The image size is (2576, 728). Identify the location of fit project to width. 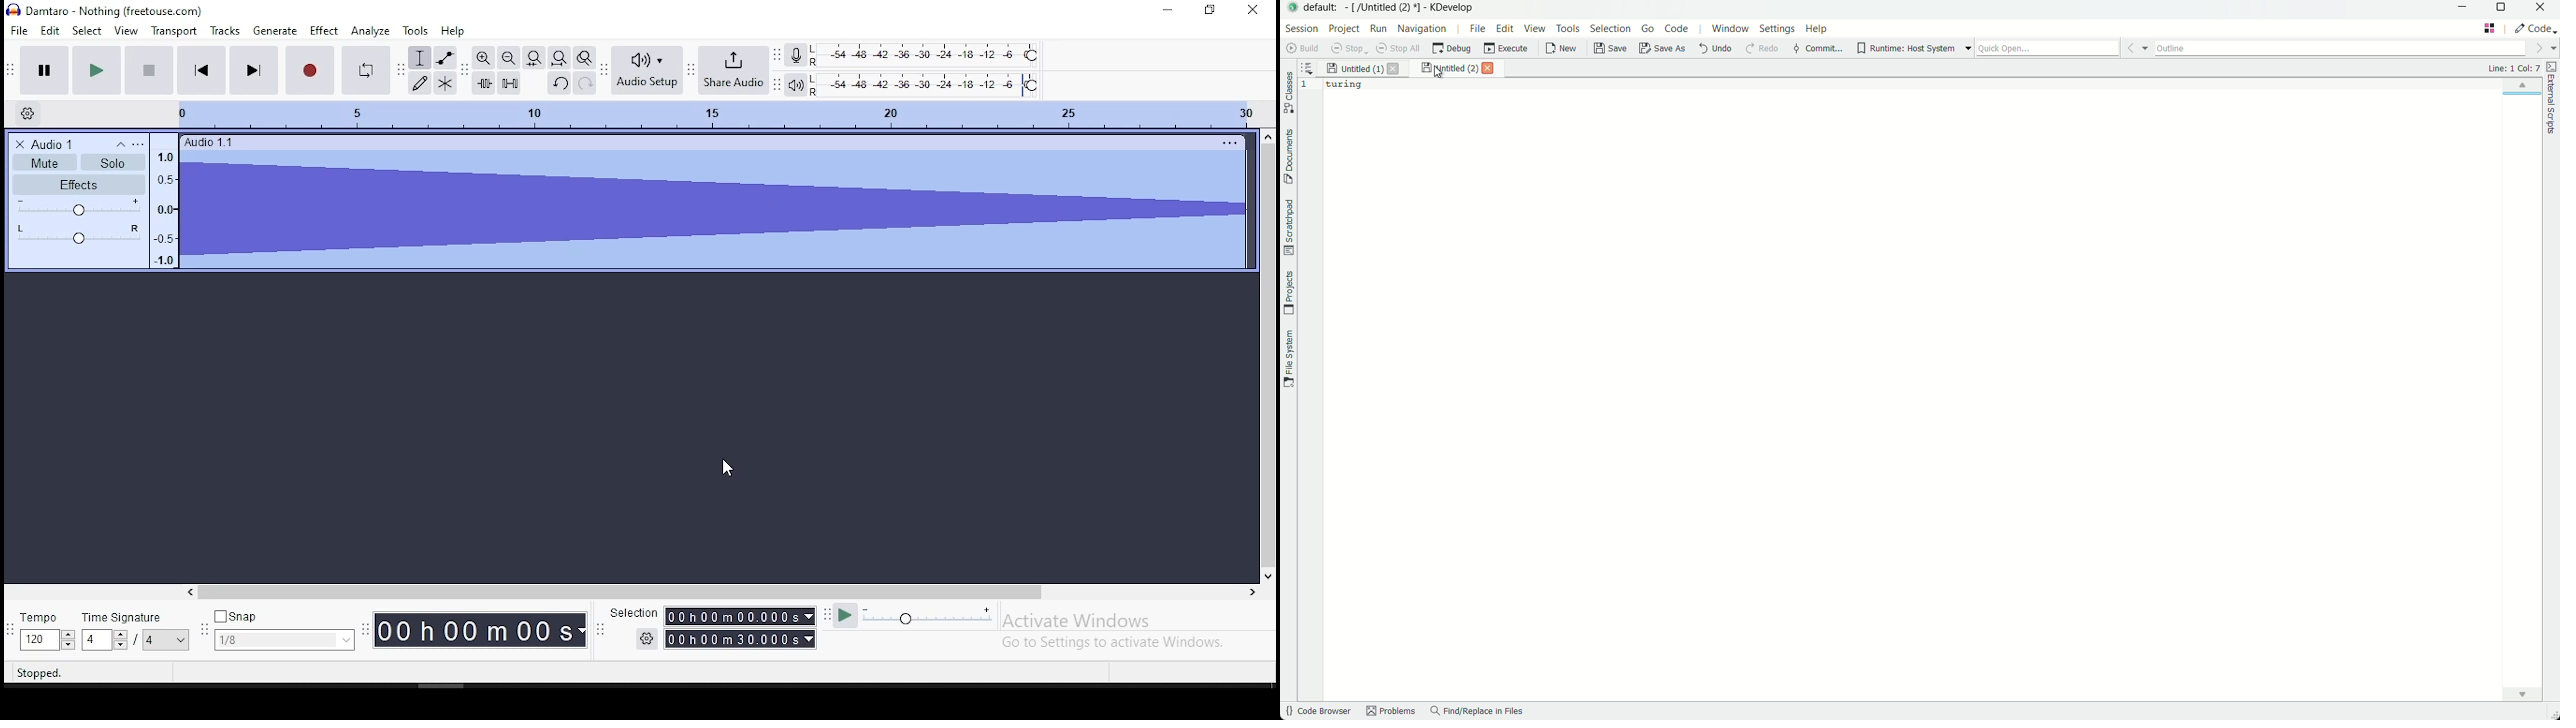
(534, 57).